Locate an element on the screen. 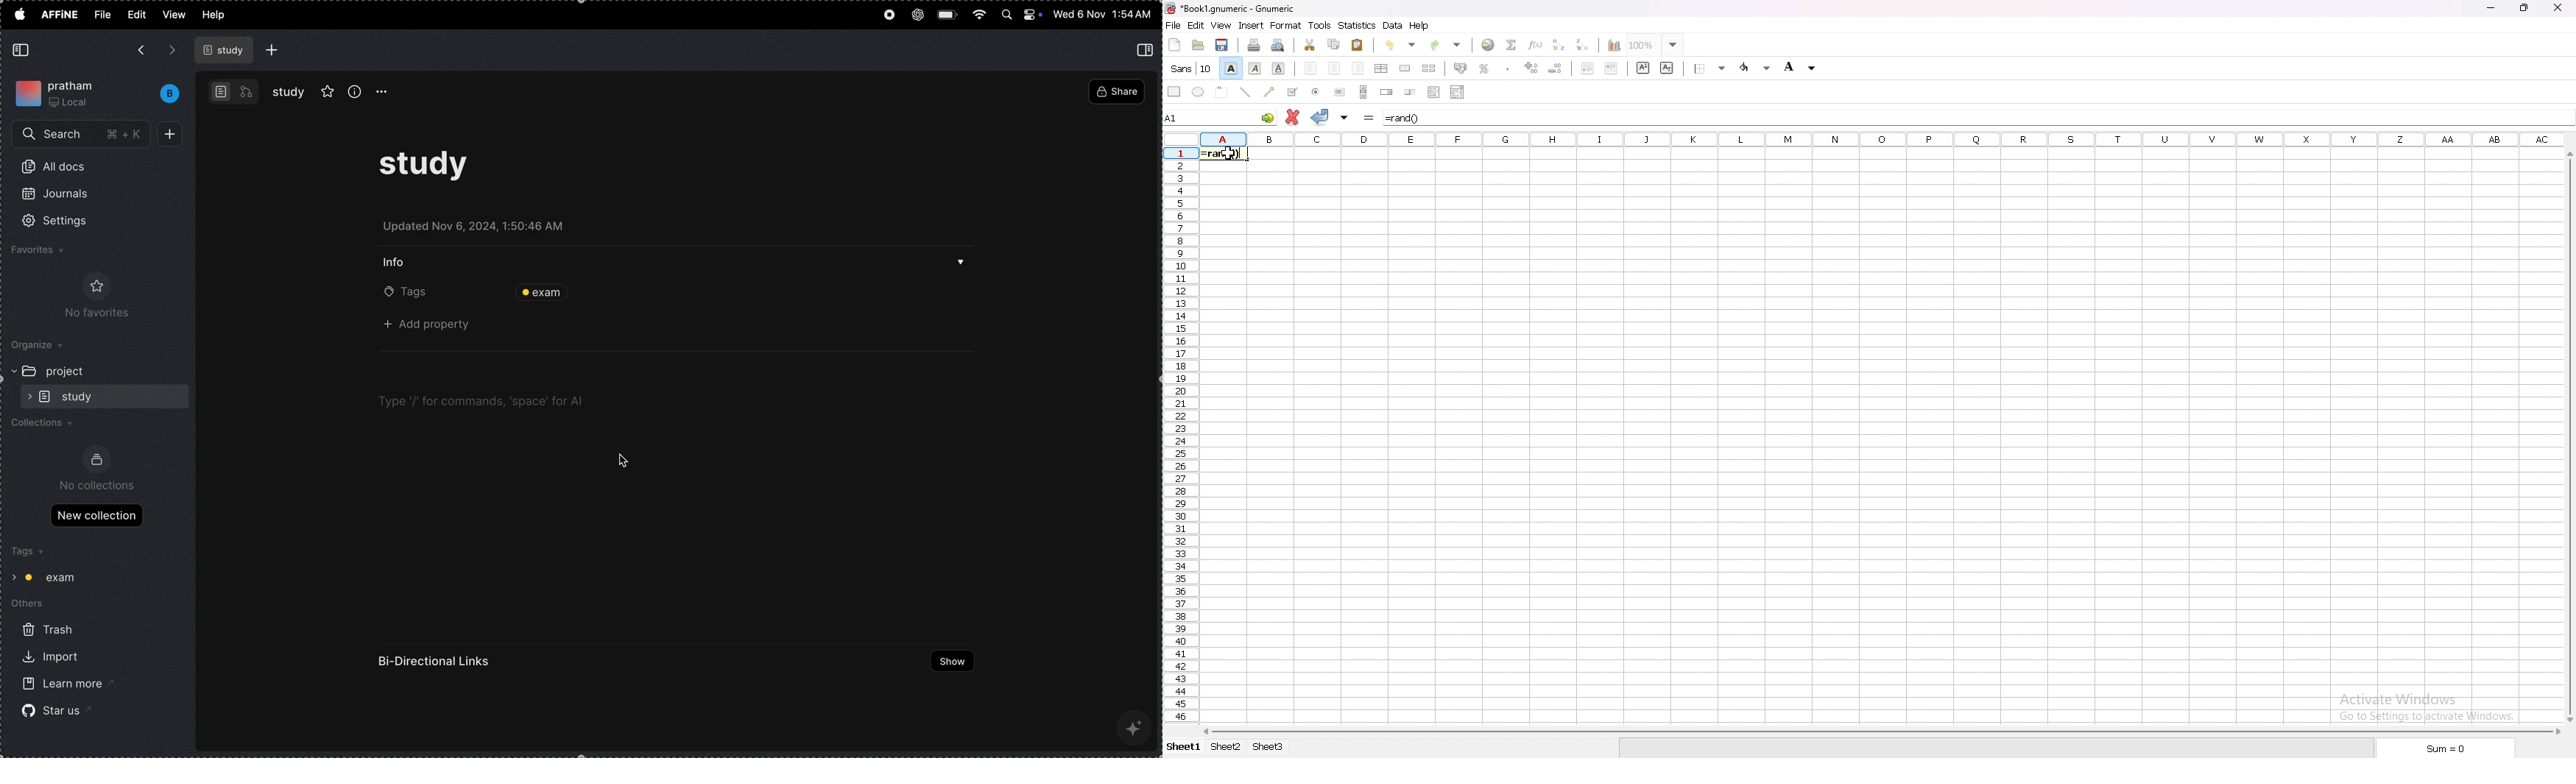  column is located at coordinates (1879, 138).